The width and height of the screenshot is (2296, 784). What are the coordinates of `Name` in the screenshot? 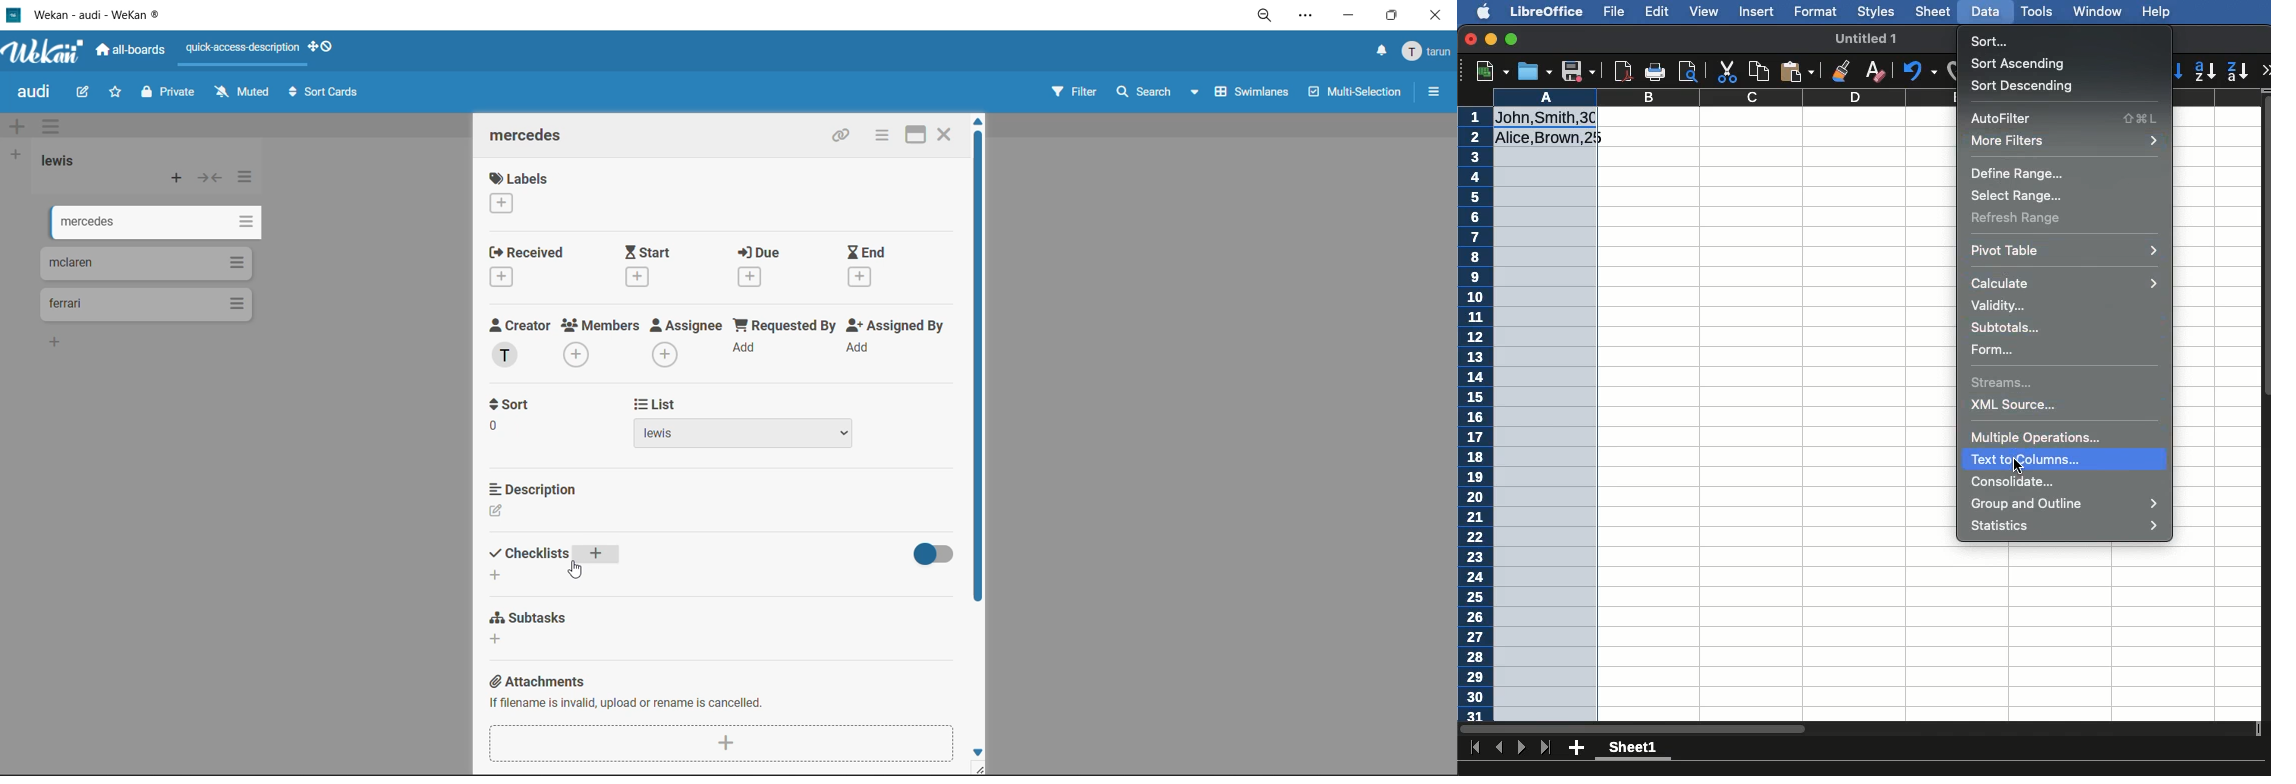 It's located at (1870, 40).